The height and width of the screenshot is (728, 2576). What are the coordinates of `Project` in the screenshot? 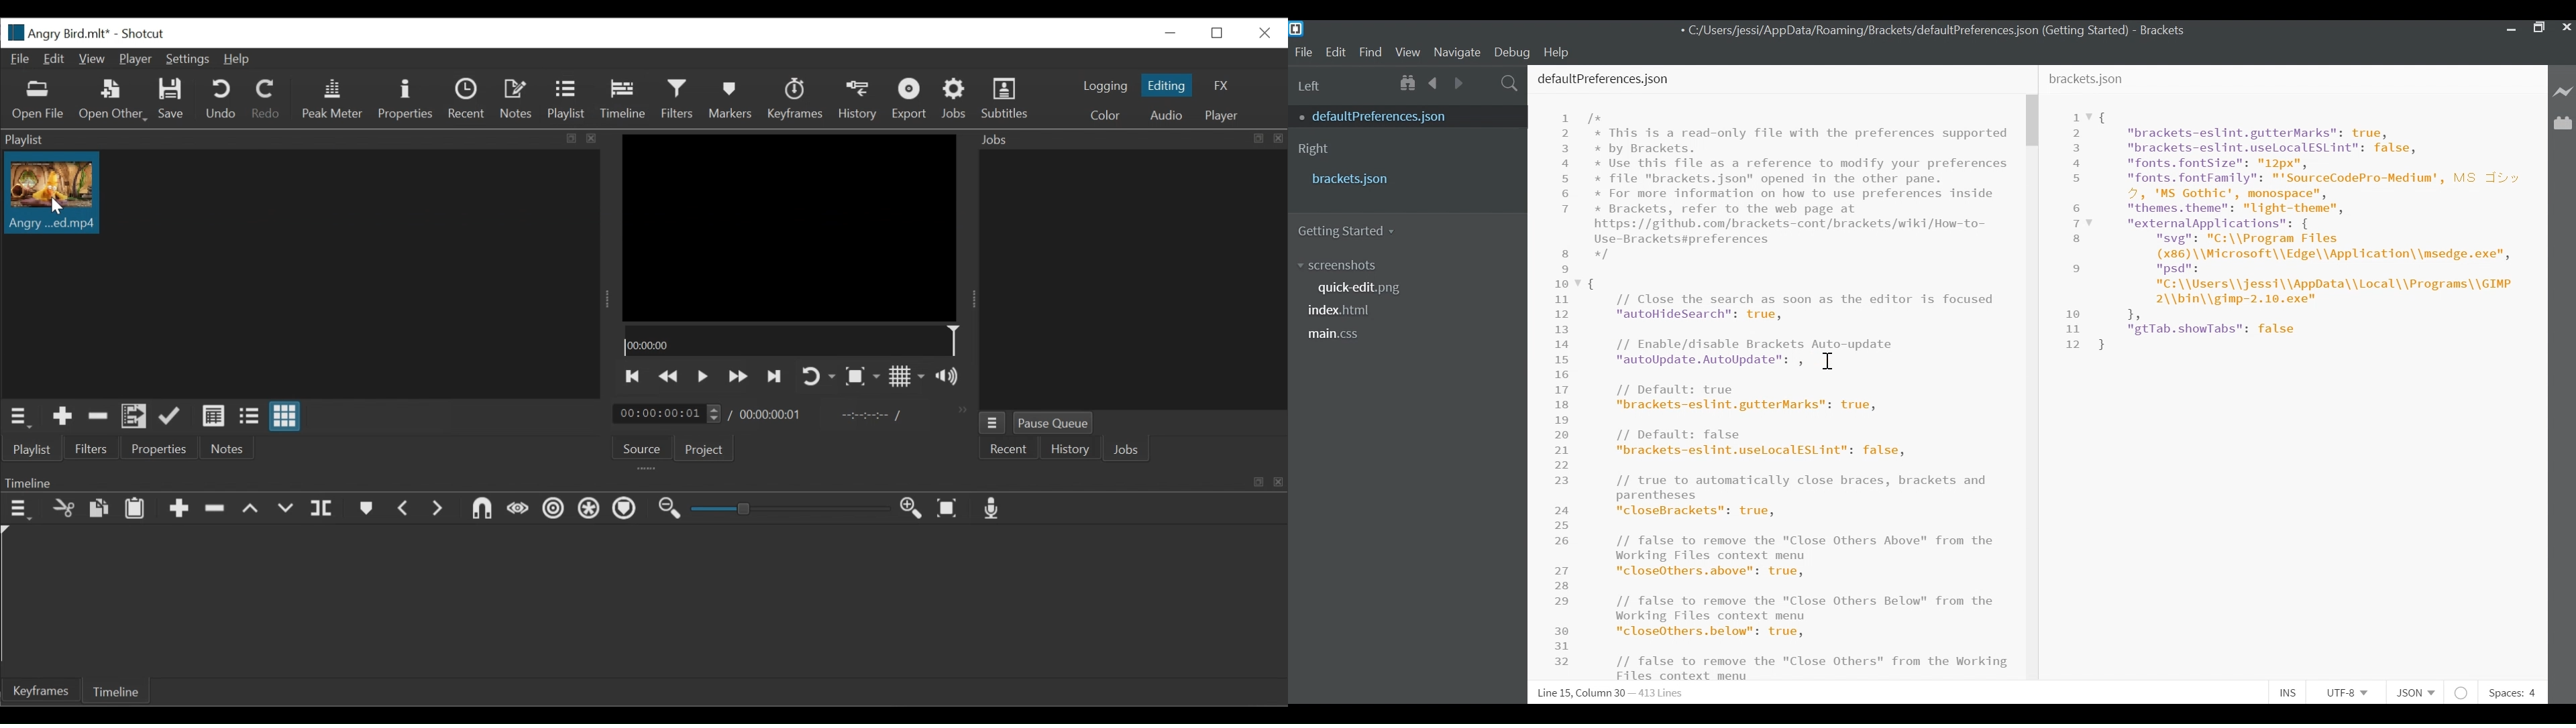 It's located at (705, 450).